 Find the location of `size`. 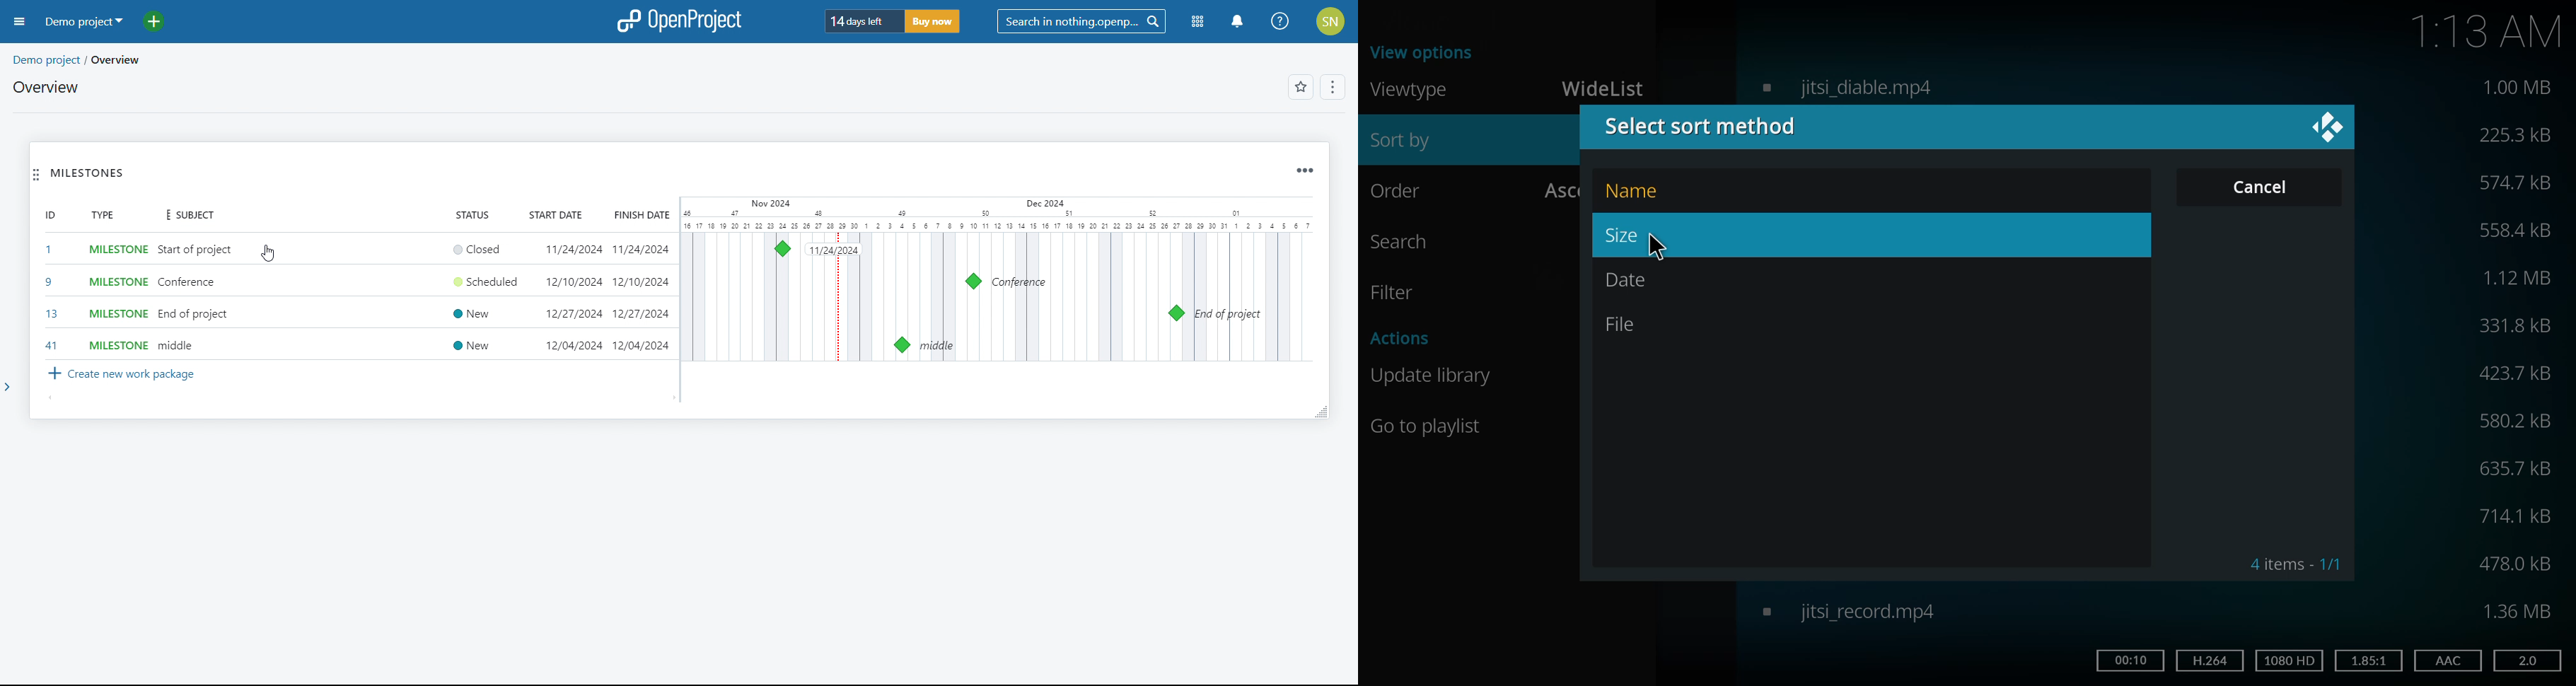

size is located at coordinates (2513, 466).